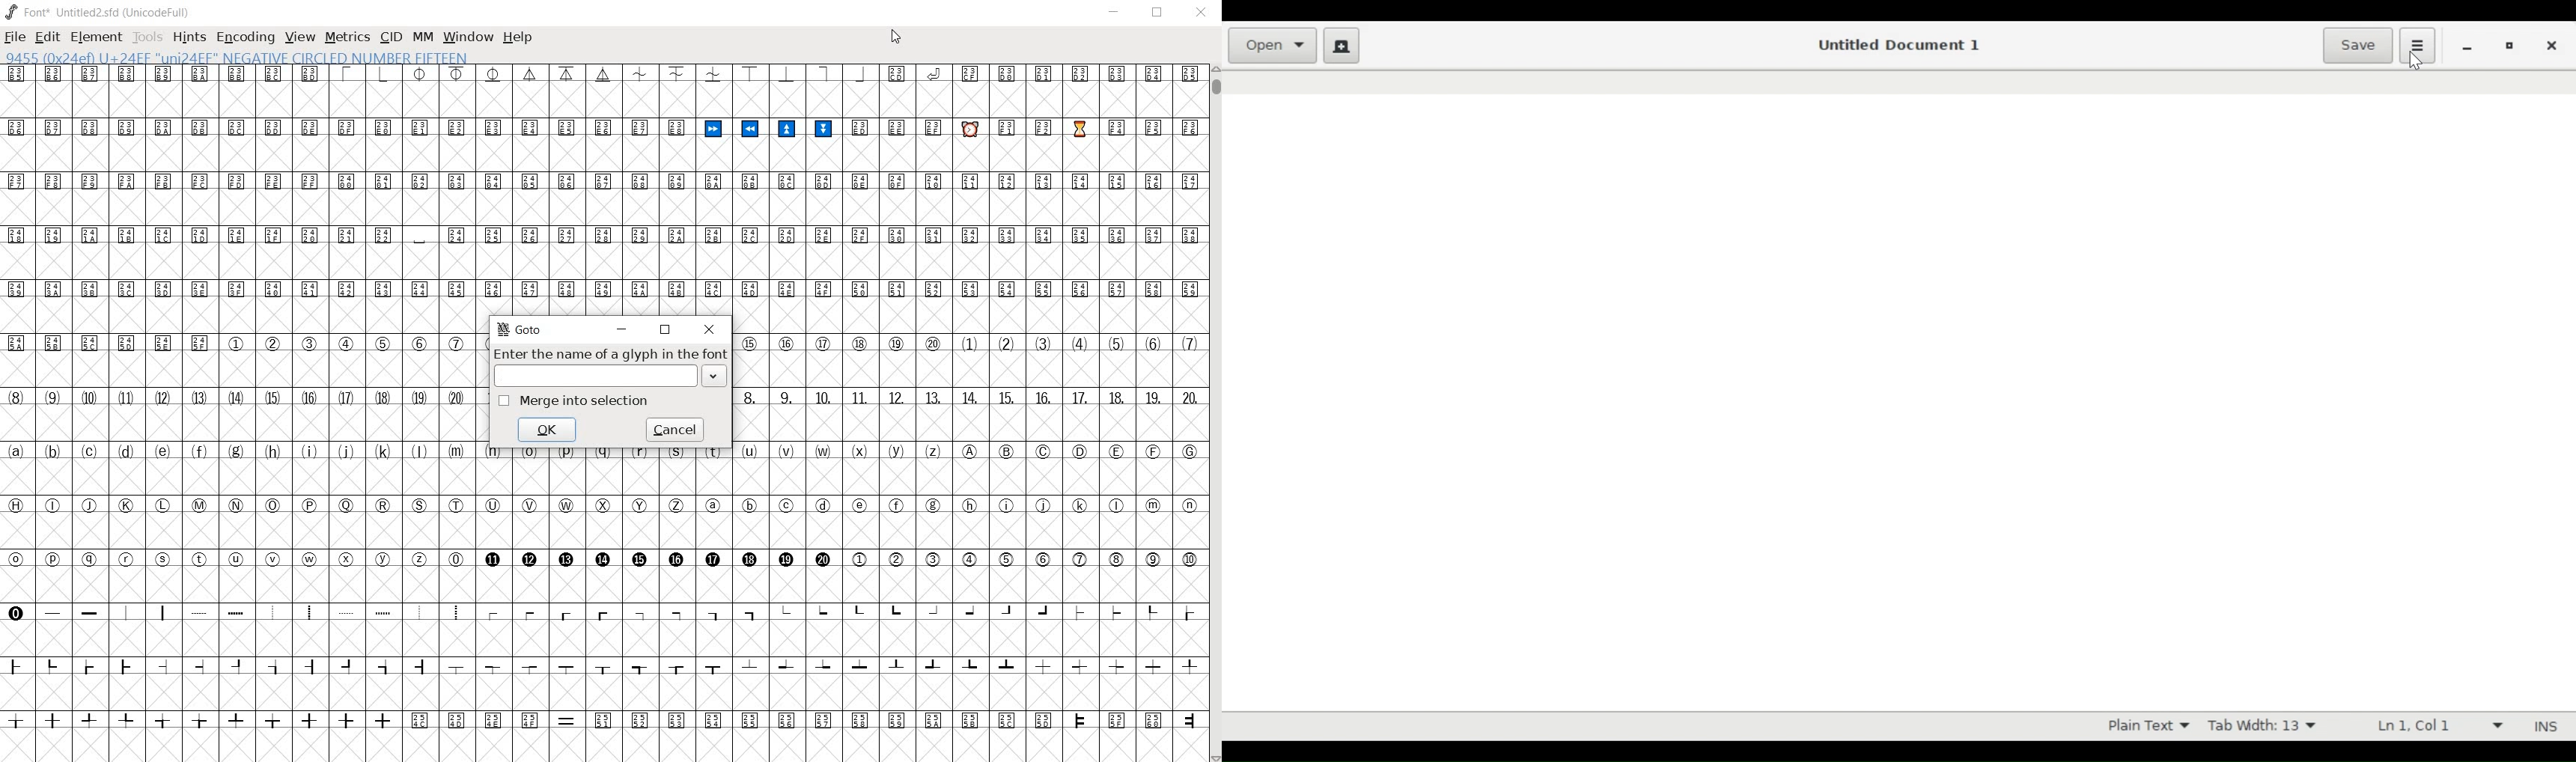 The width and height of the screenshot is (2576, 784). What do you see at coordinates (2414, 59) in the screenshot?
I see `Cursor` at bounding box center [2414, 59].